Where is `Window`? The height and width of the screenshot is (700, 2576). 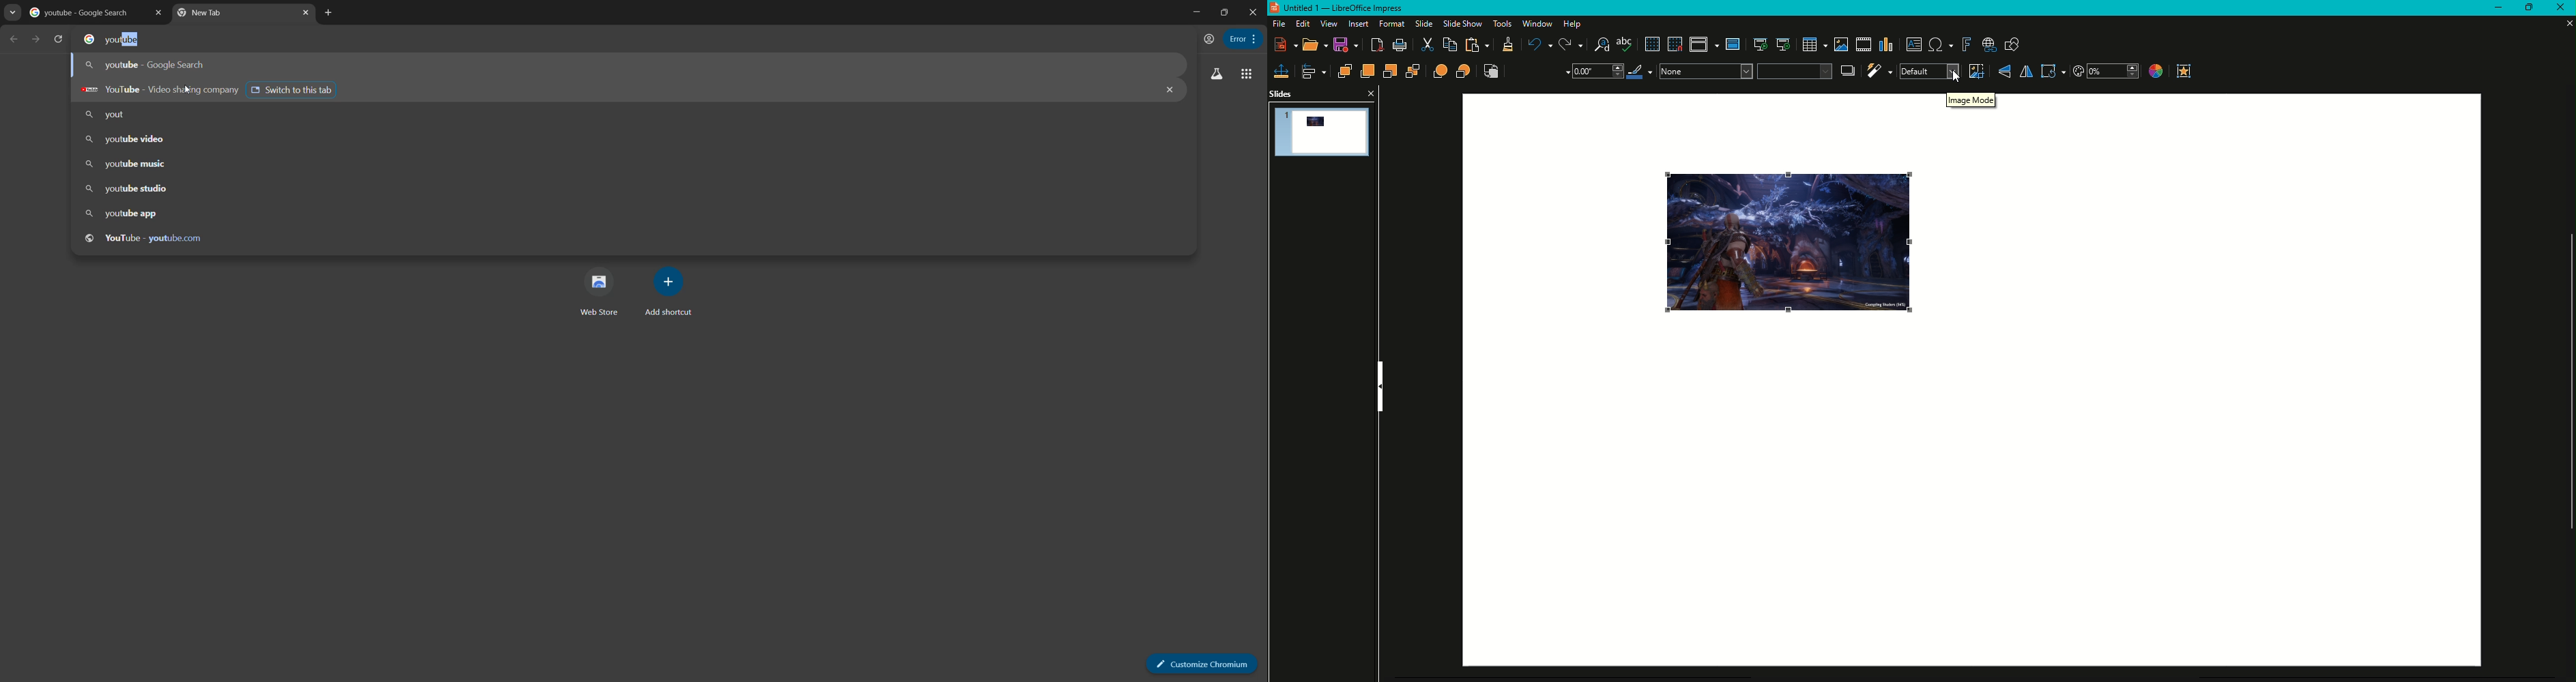
Window is located at coordinates (1535, 24).